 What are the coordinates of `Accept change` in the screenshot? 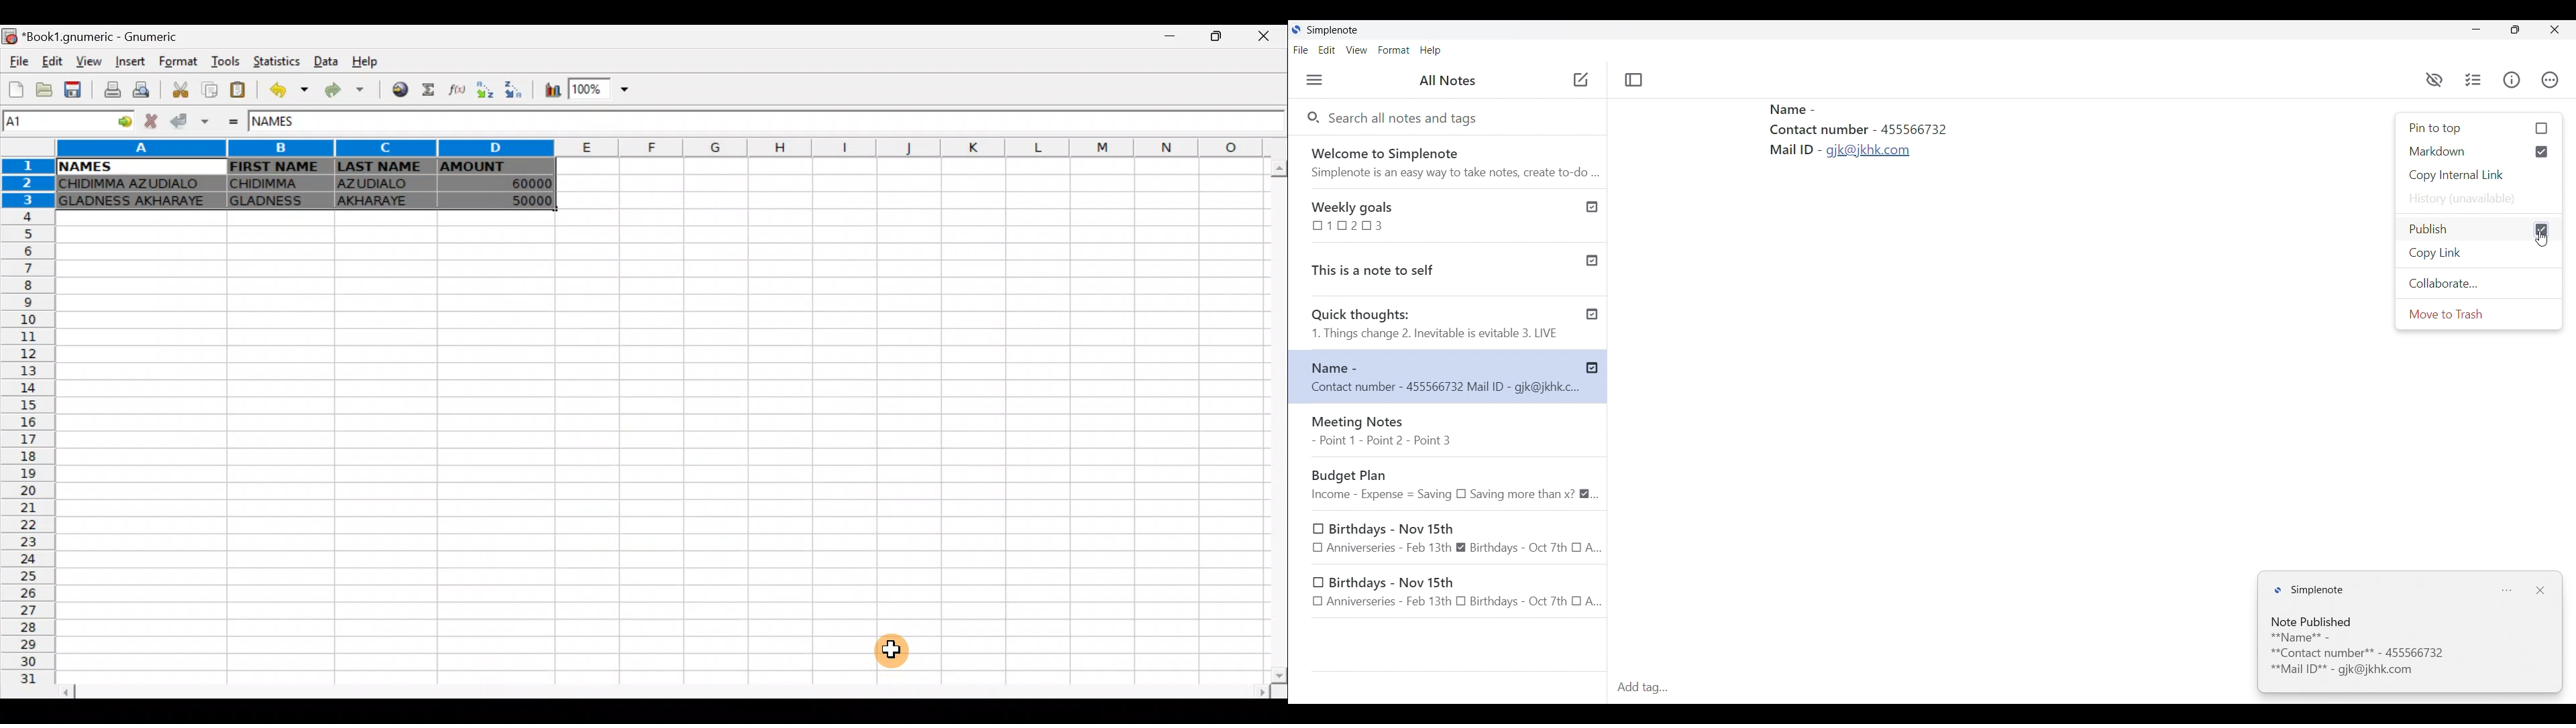 It's located at (188, 121).